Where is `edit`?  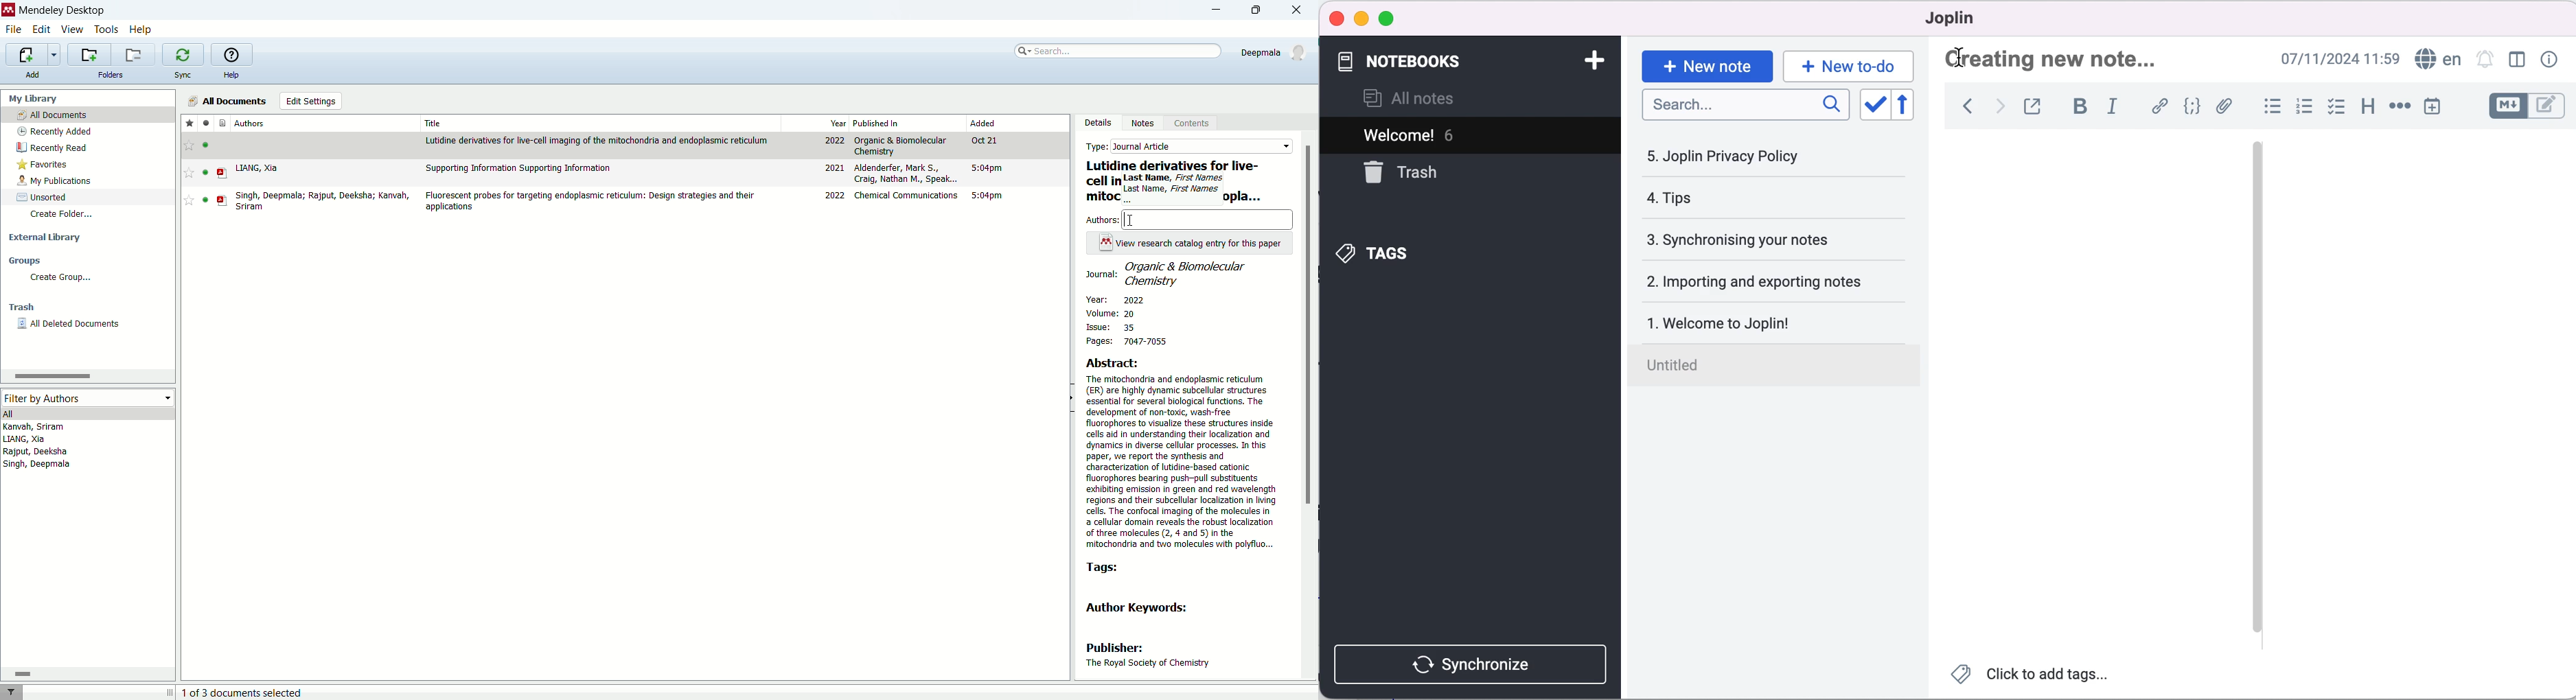 edit is located at coordinates (41, 30).